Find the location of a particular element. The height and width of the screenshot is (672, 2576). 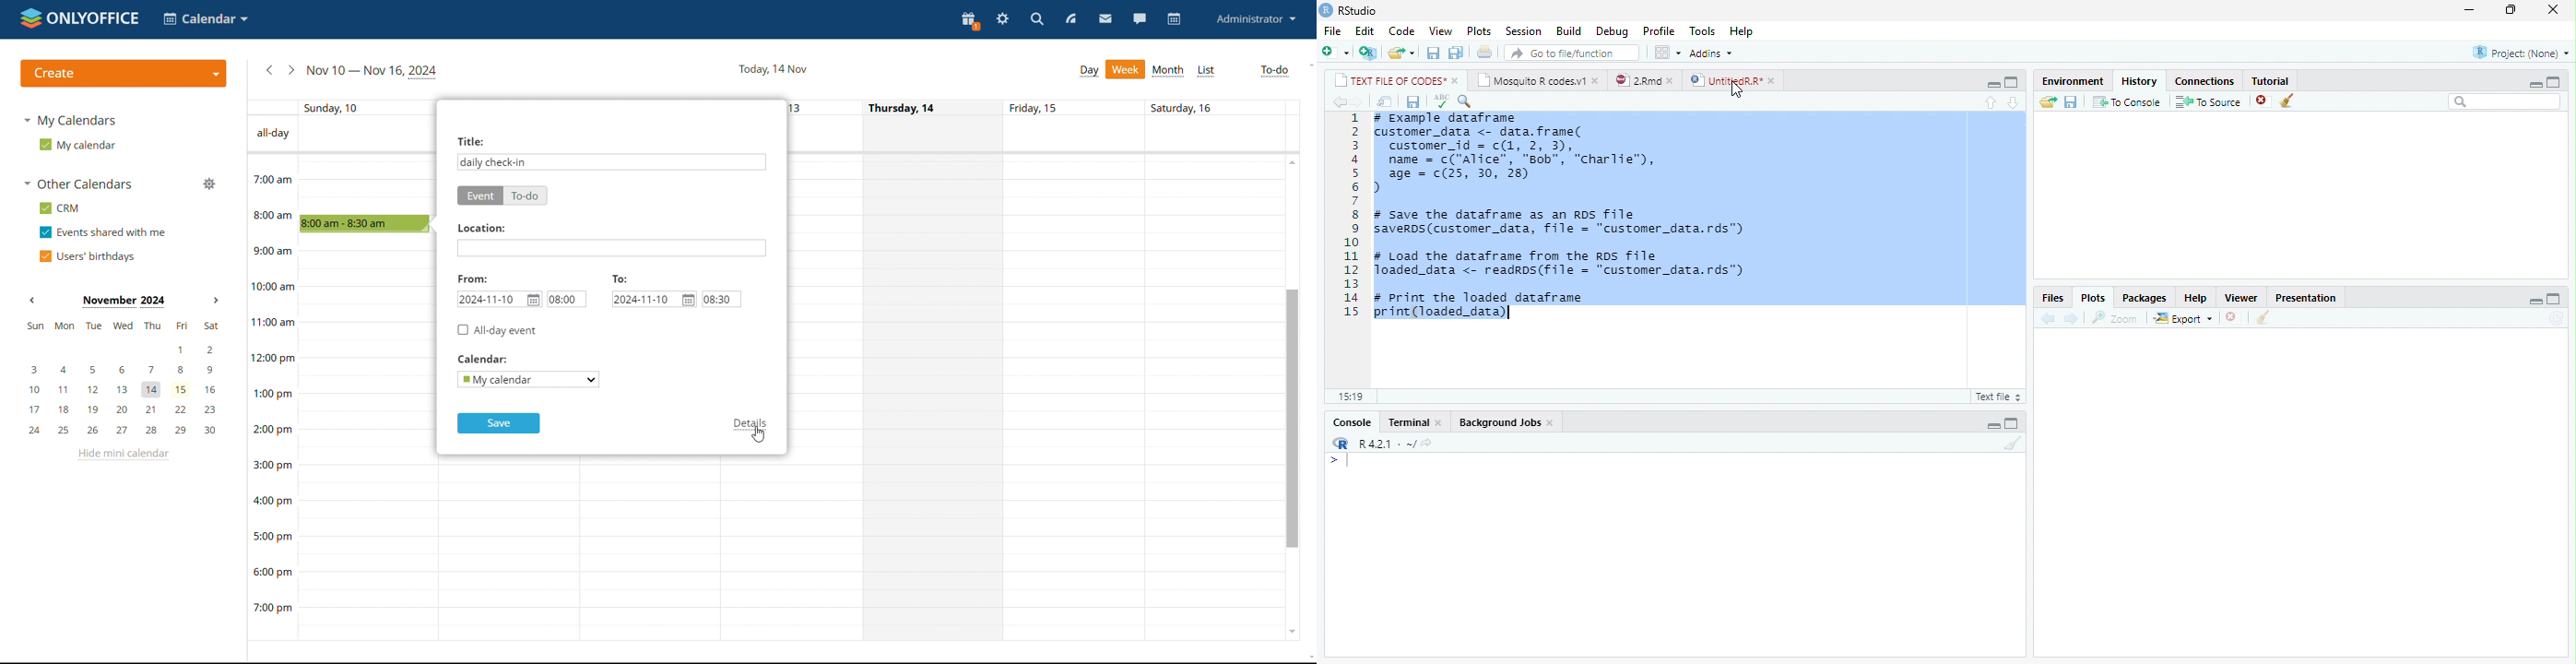

8:00-8:30 timeblock is located at coordinates (366, 222).